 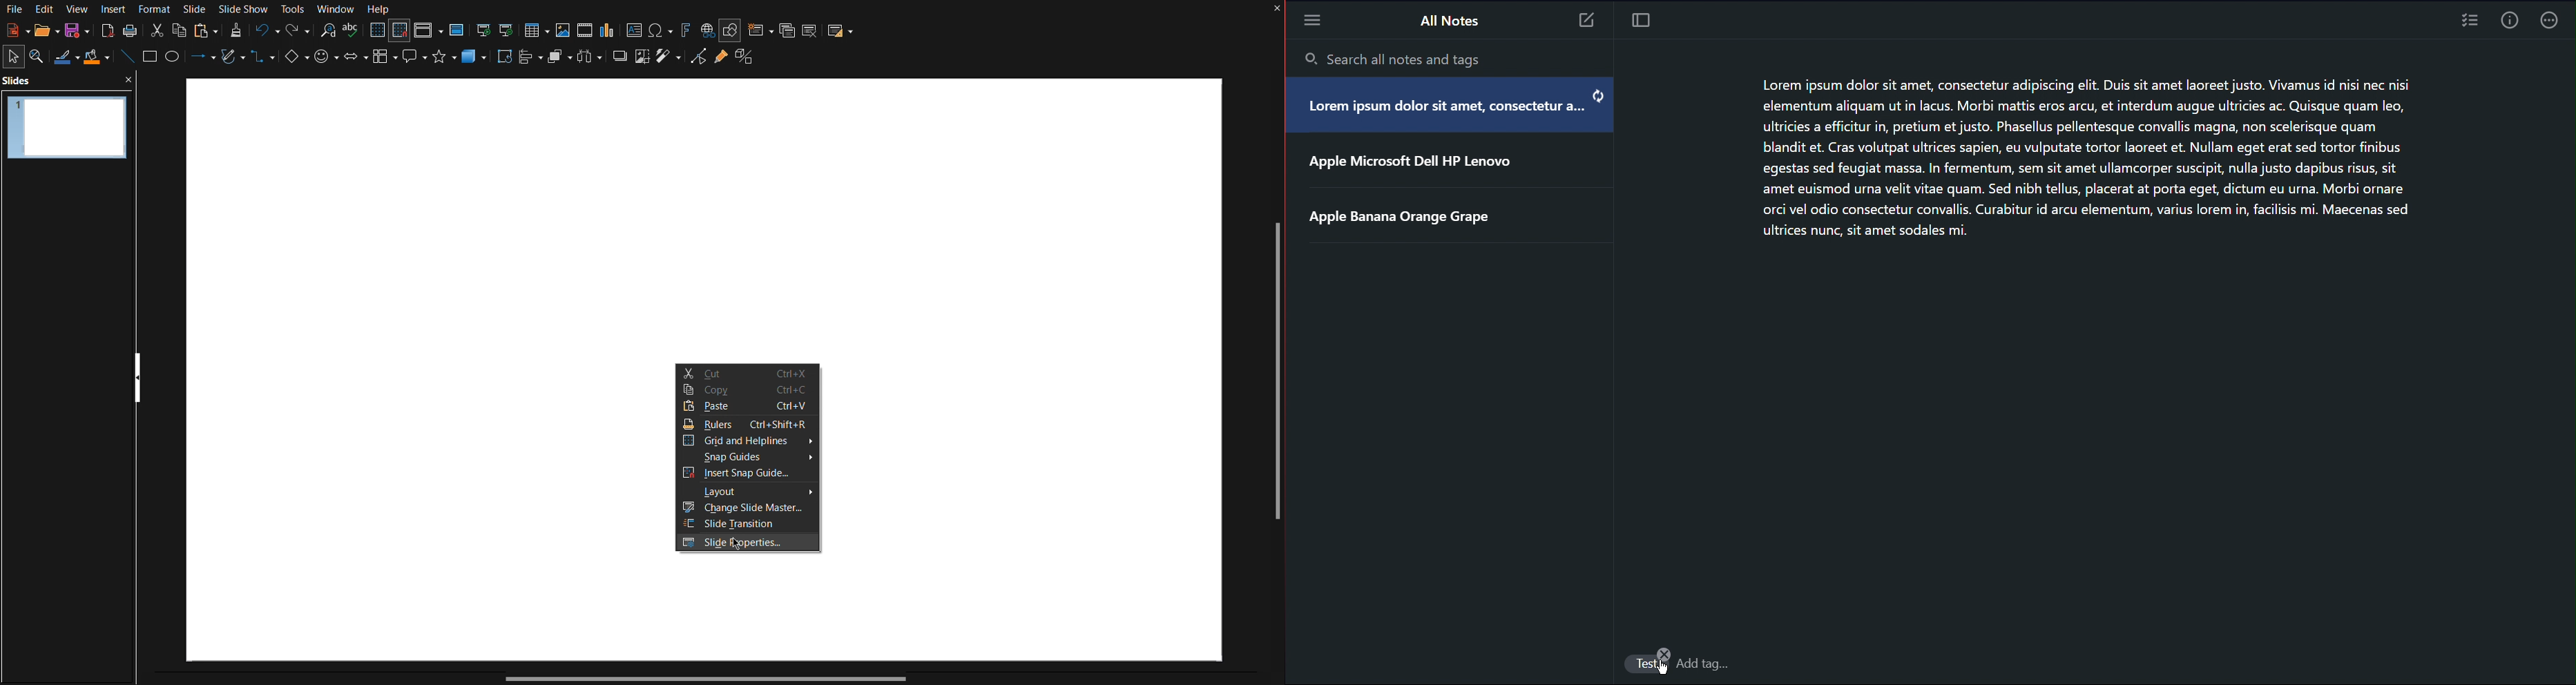 What do you see at coordinates (400, 31) in the screenshot?
I see `Snap to Grid` at bounding box center [400, 31].